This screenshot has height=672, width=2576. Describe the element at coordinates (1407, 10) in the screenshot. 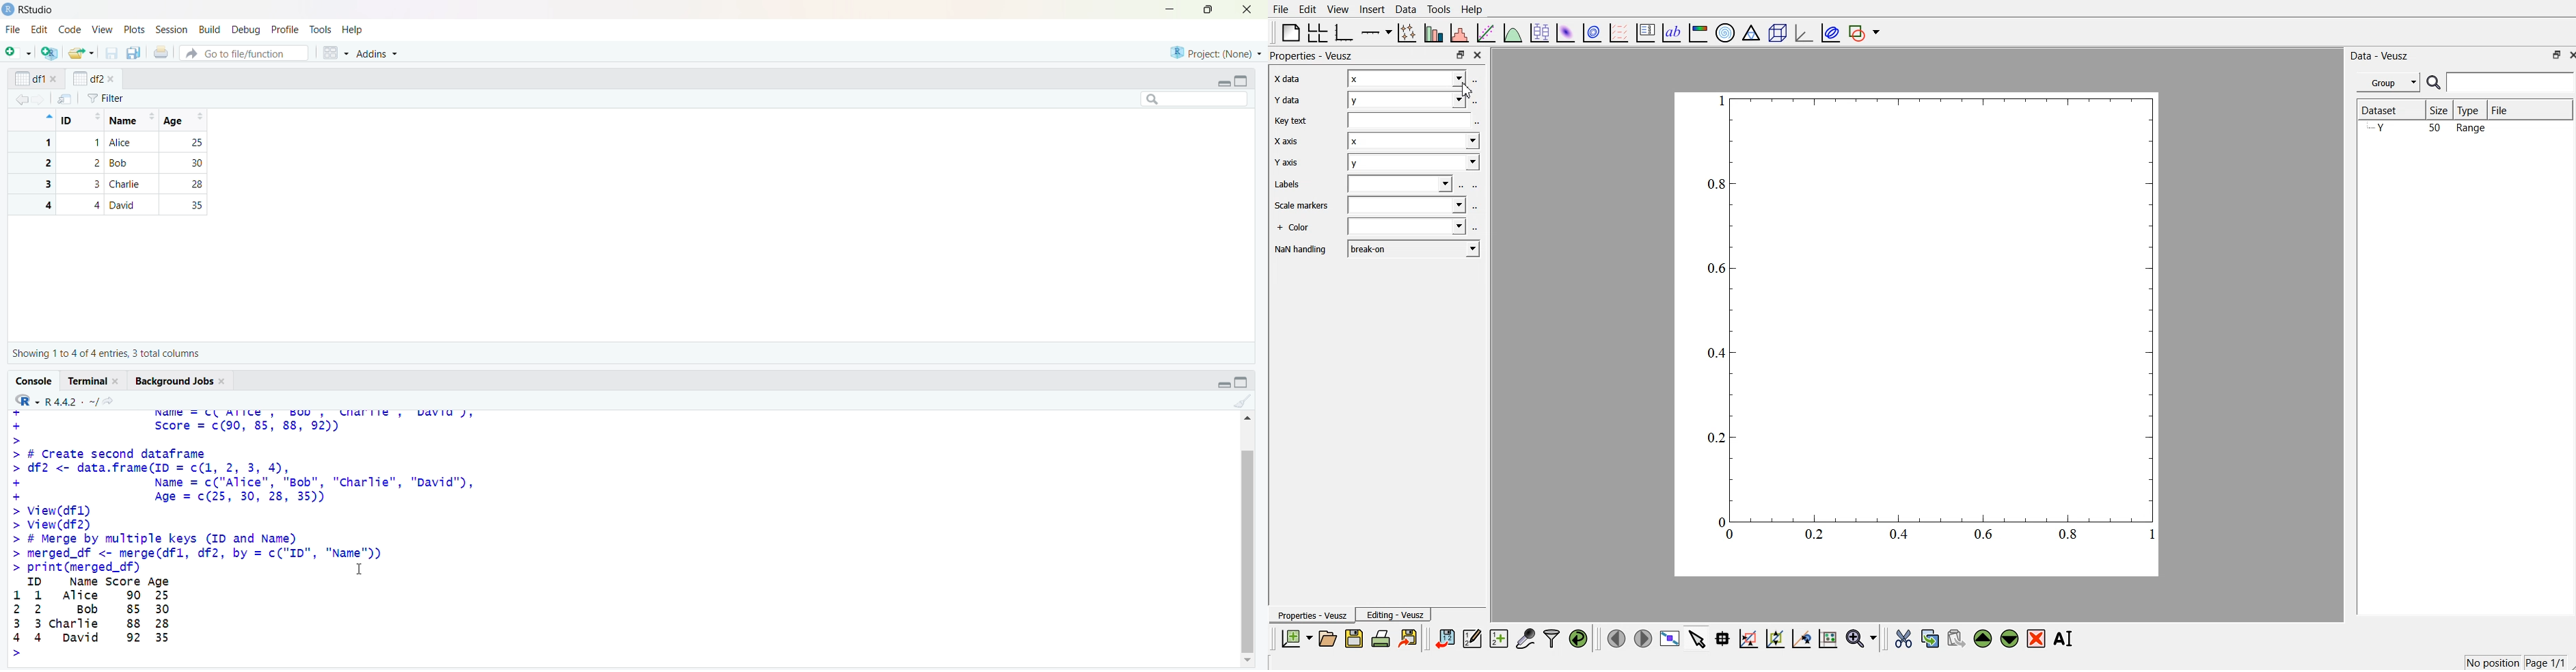

I see `Data` at that location.